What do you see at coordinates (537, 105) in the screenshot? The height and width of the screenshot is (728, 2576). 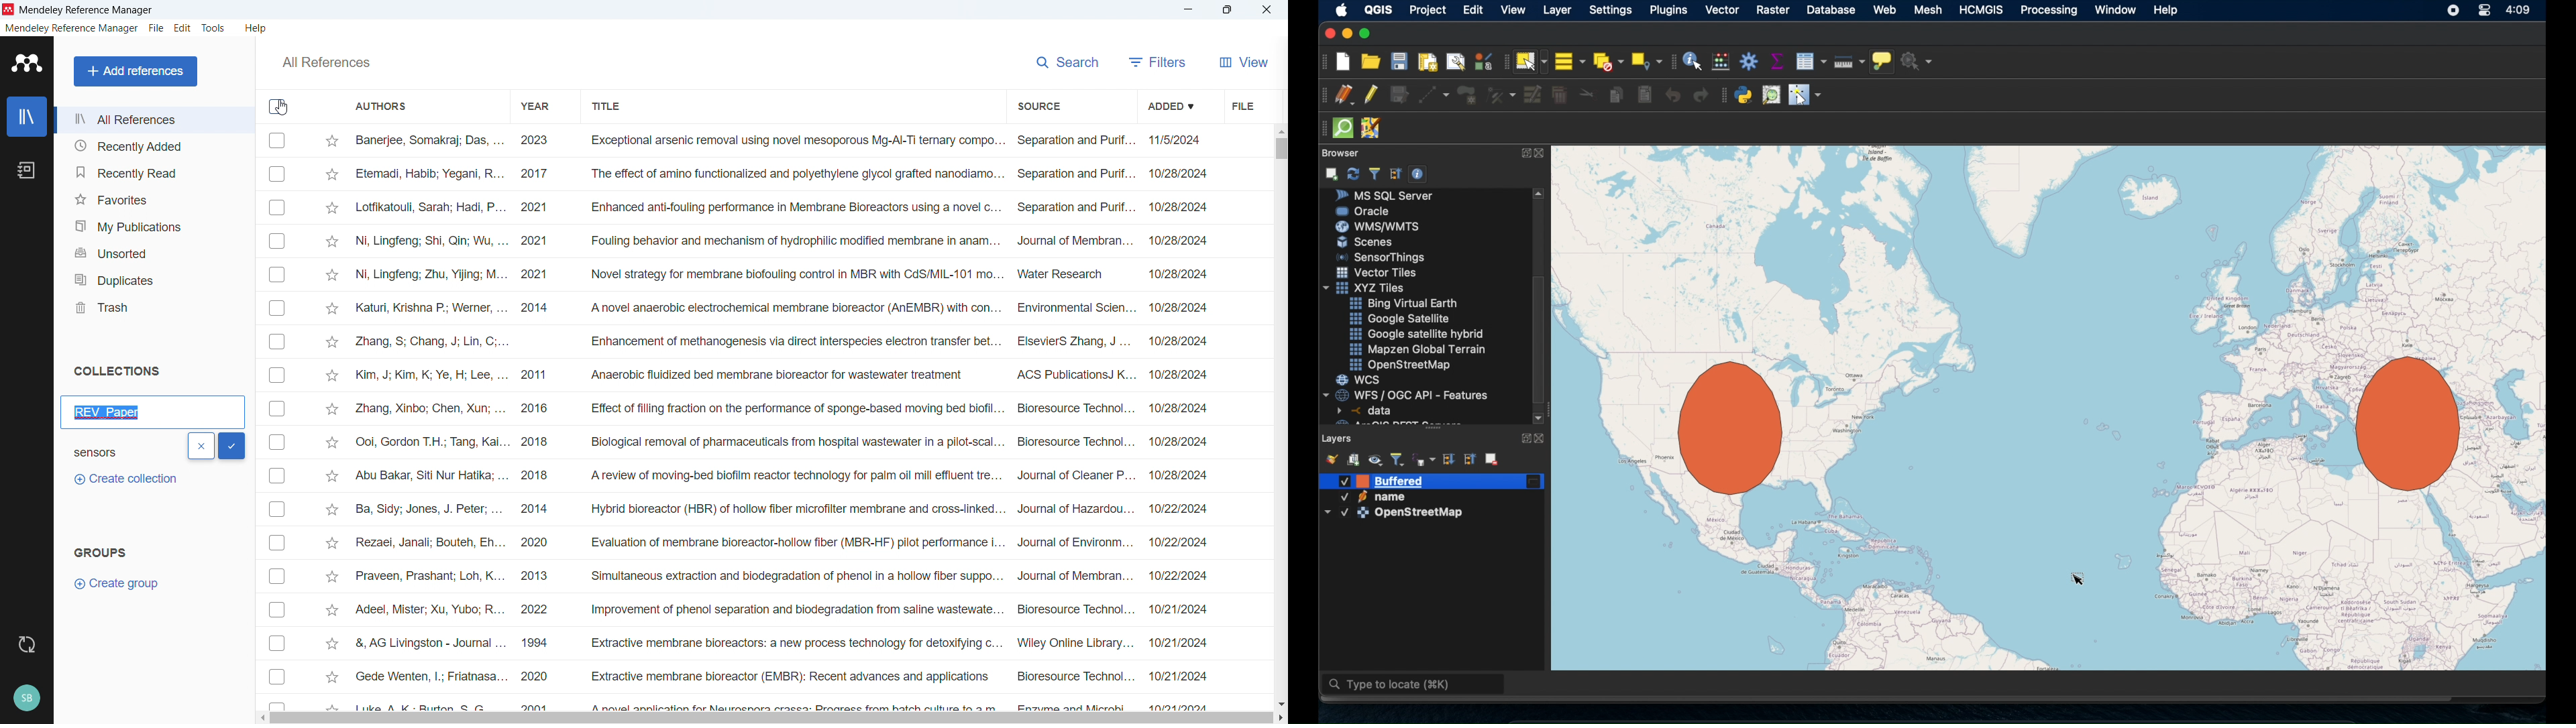 I see `Year` at bounding box center [537, 105].